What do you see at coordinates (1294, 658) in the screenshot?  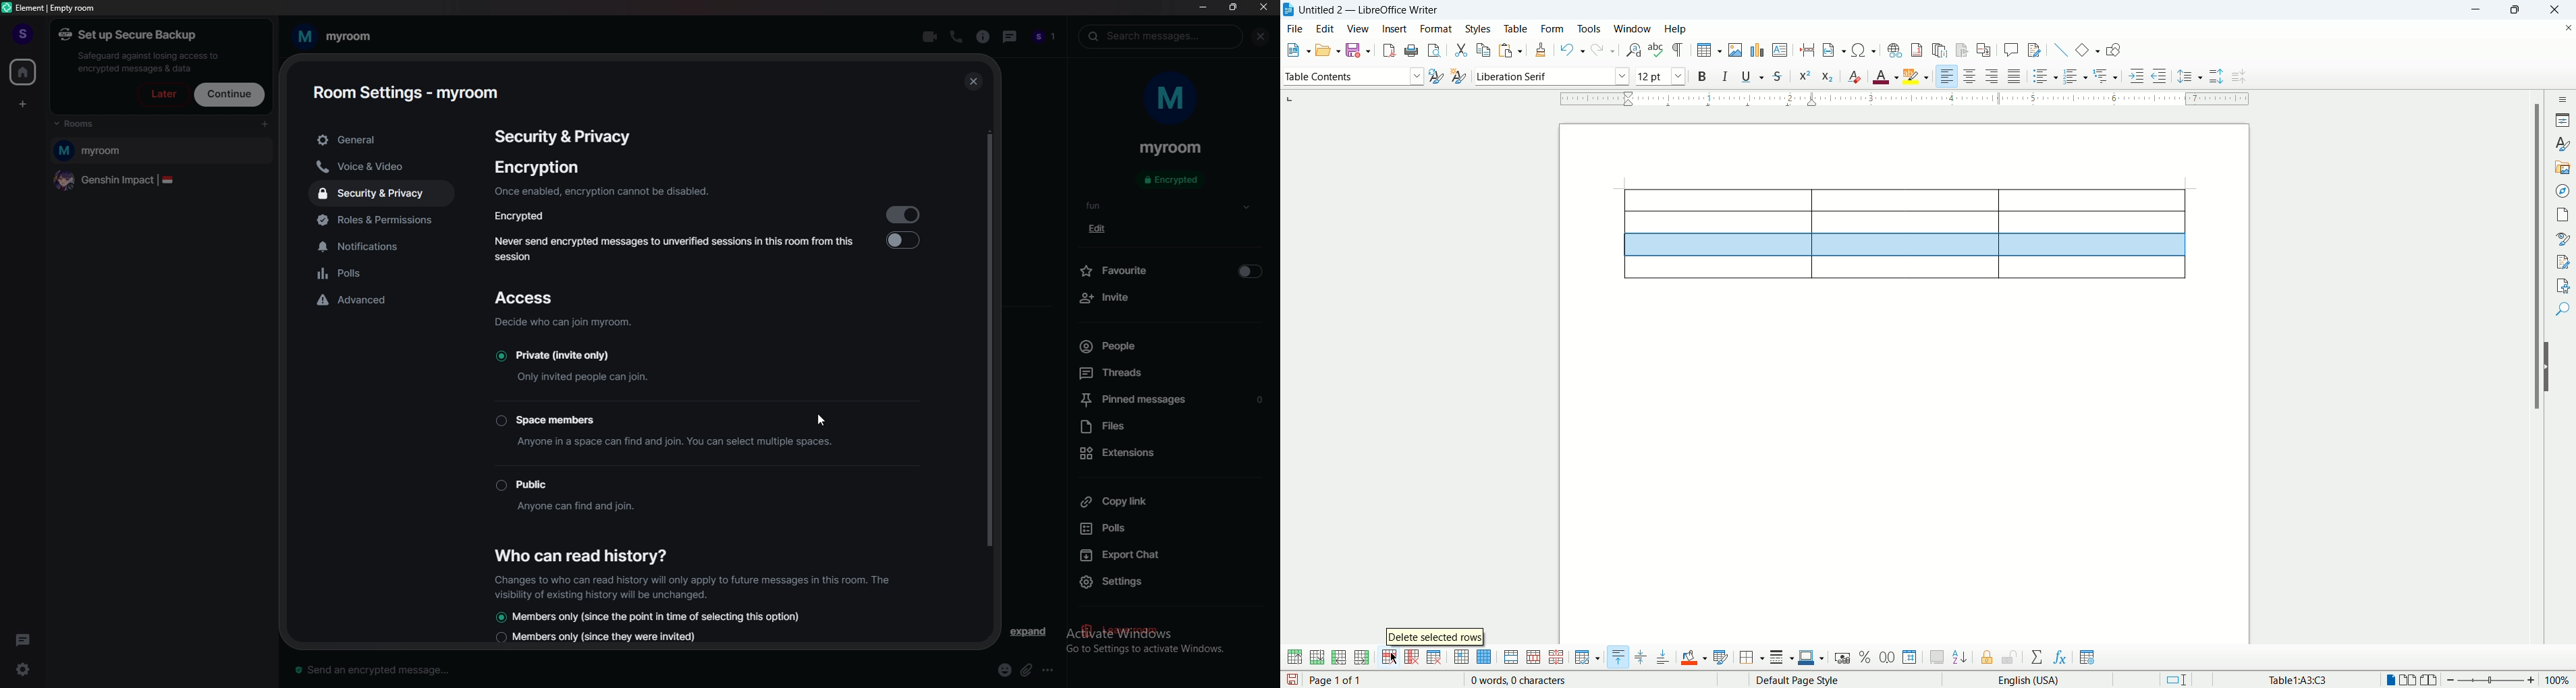 I see `add rows above` at bounding box center [1294, 658].